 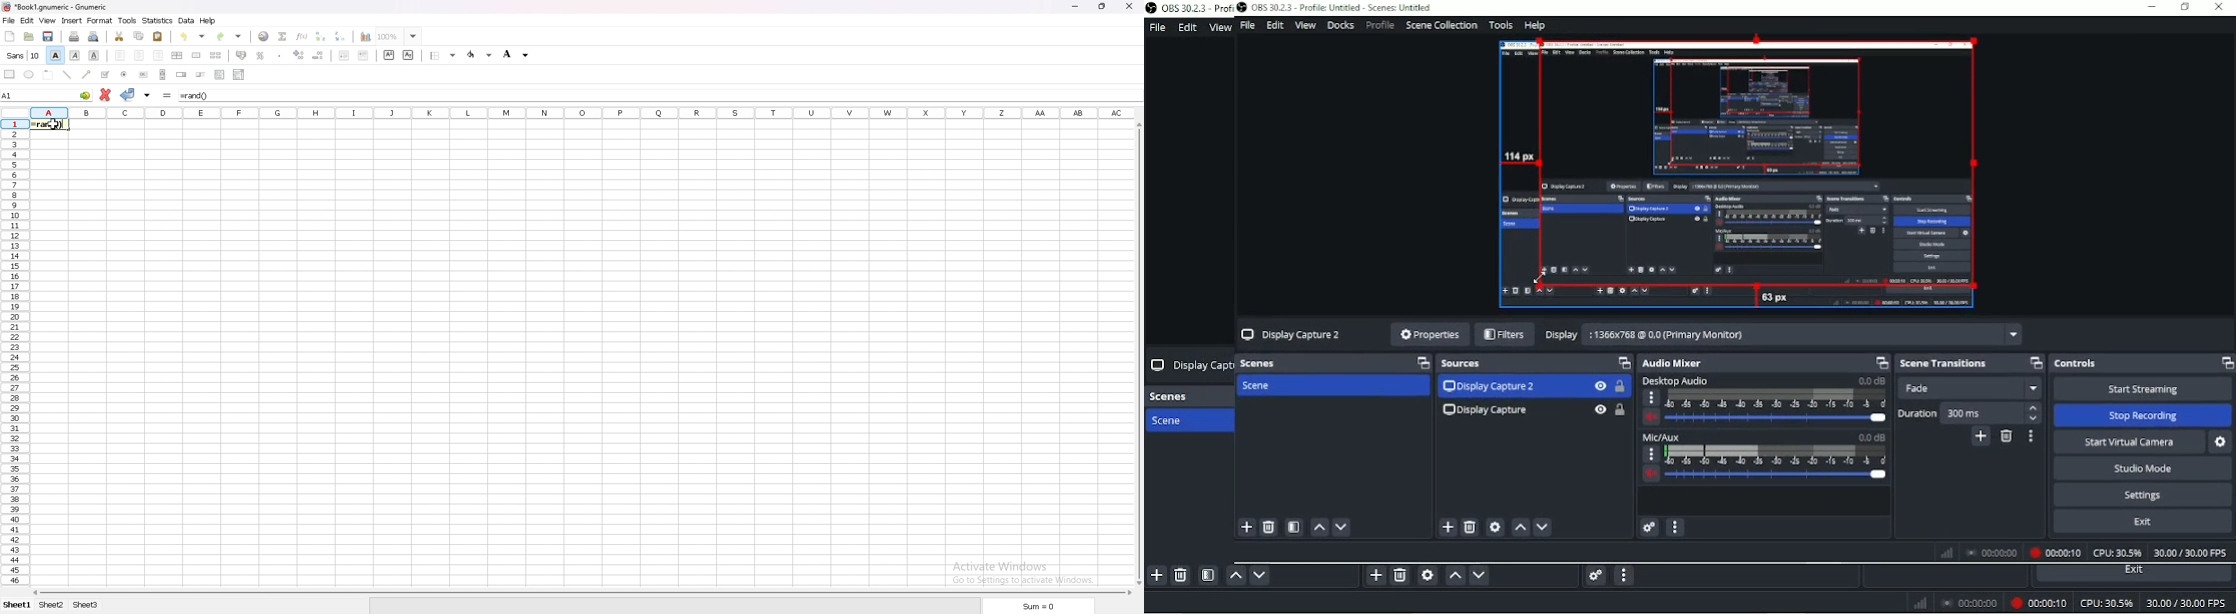 I want to click on 30.00/30.00 FPS, so click(x=2188, y=552).